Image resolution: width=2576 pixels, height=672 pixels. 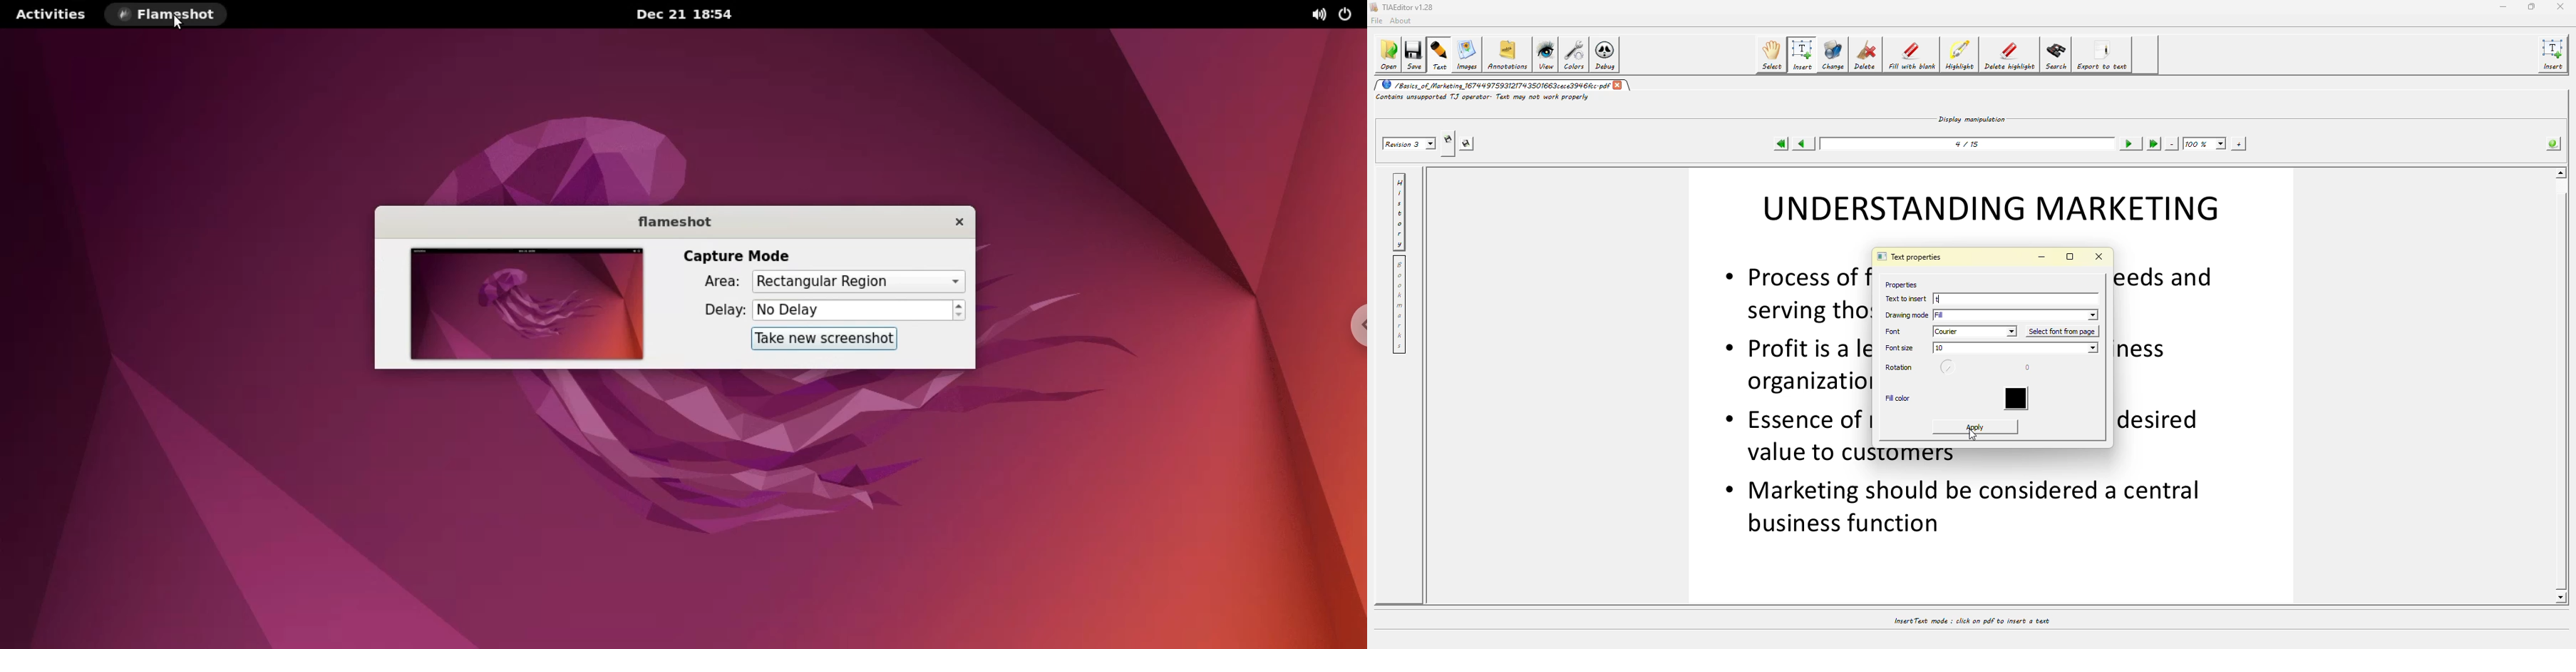 I want to click on delay , so click(x=713, y=313).